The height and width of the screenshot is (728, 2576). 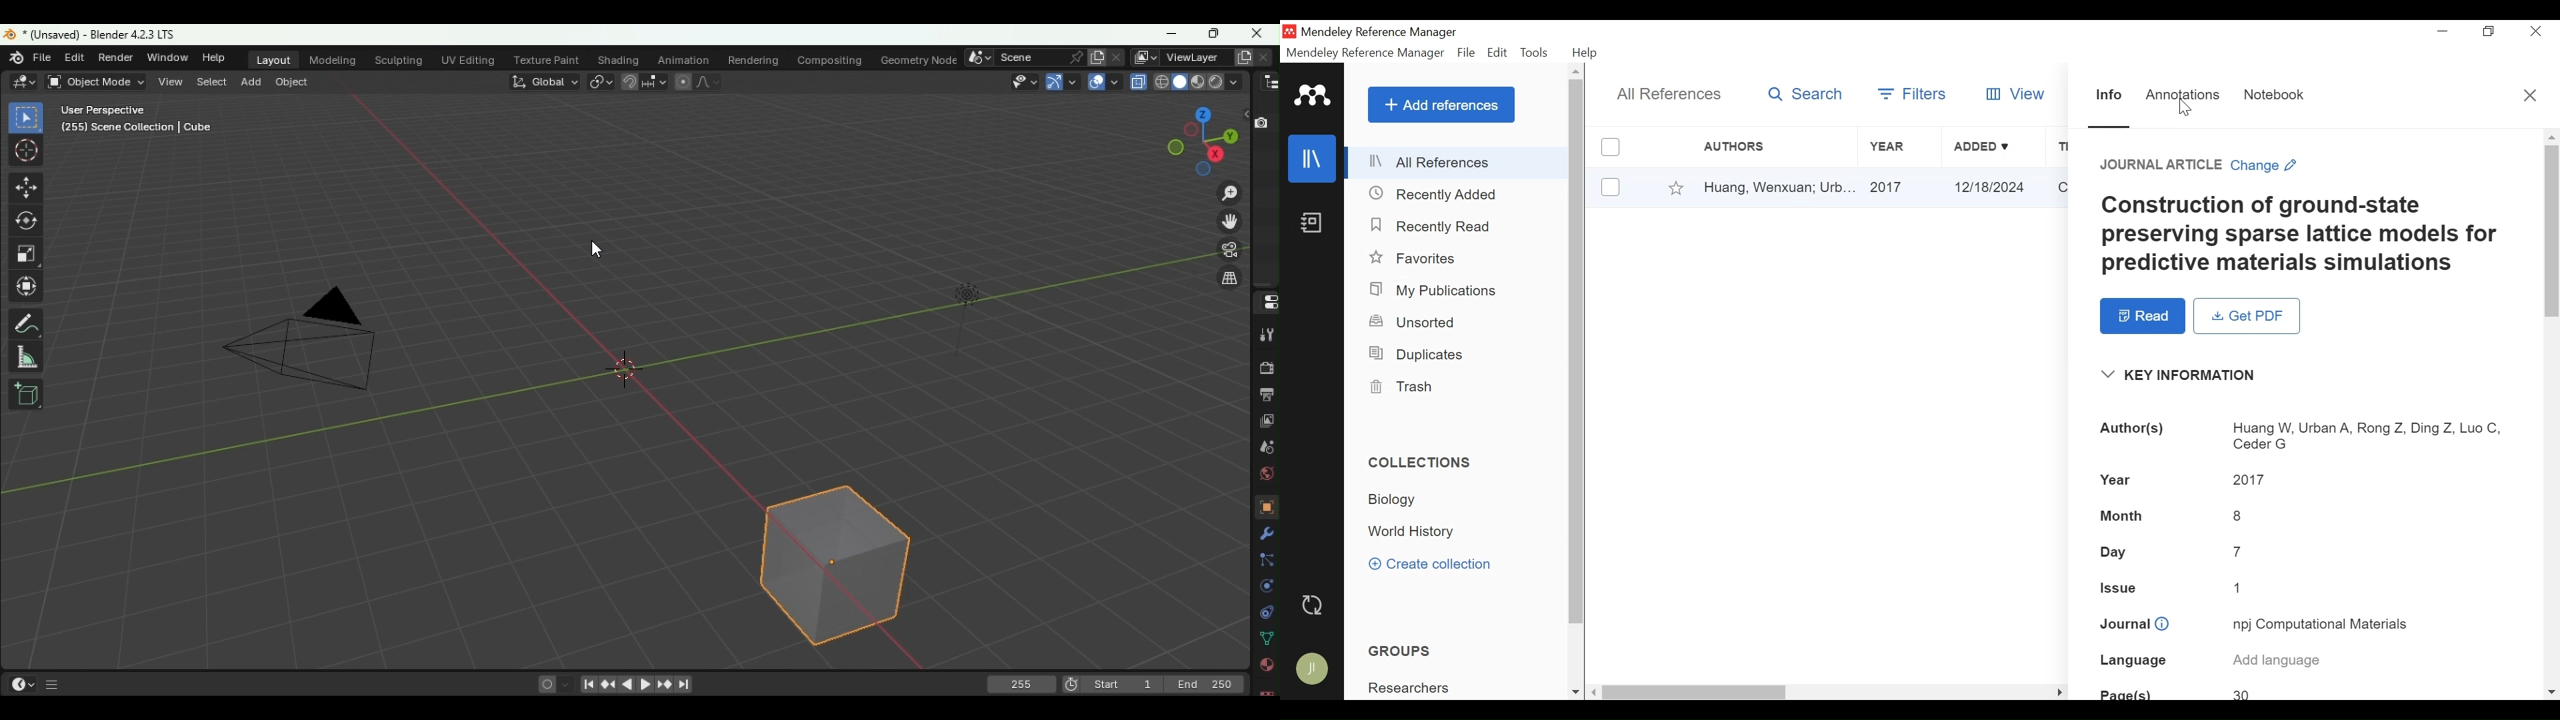 I want to click on Mendeley Reference Manager, so click(x=1365, y=53).